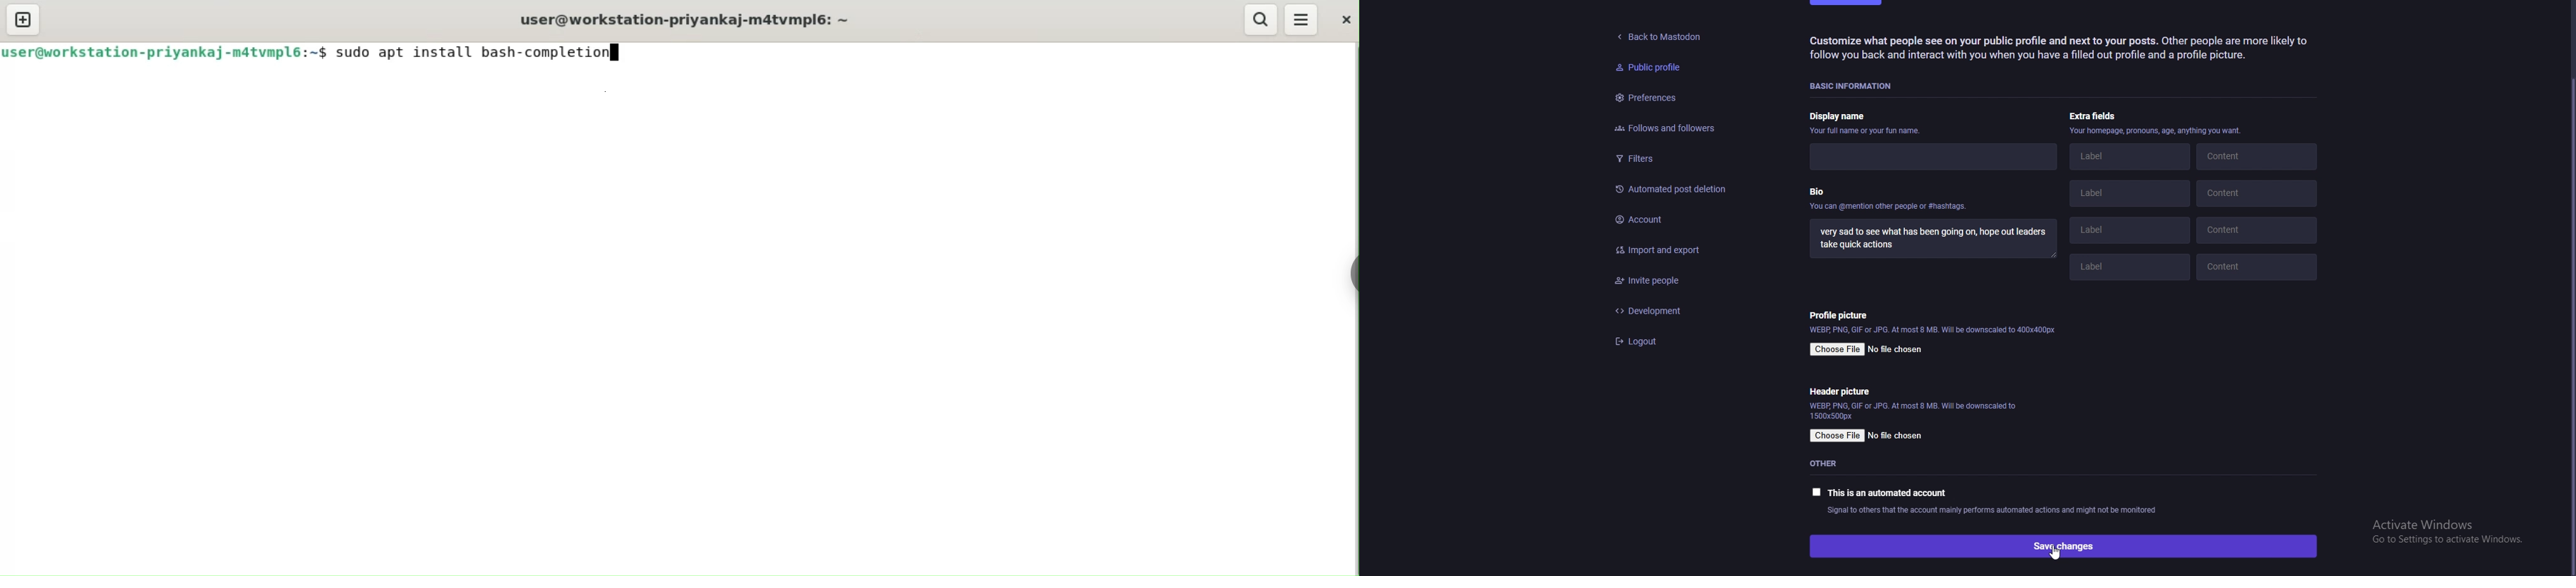  What do you see at coordinates (1880, 492) in the screenshot?
I see `this is an automated account` at bounding box center [1880, 492].